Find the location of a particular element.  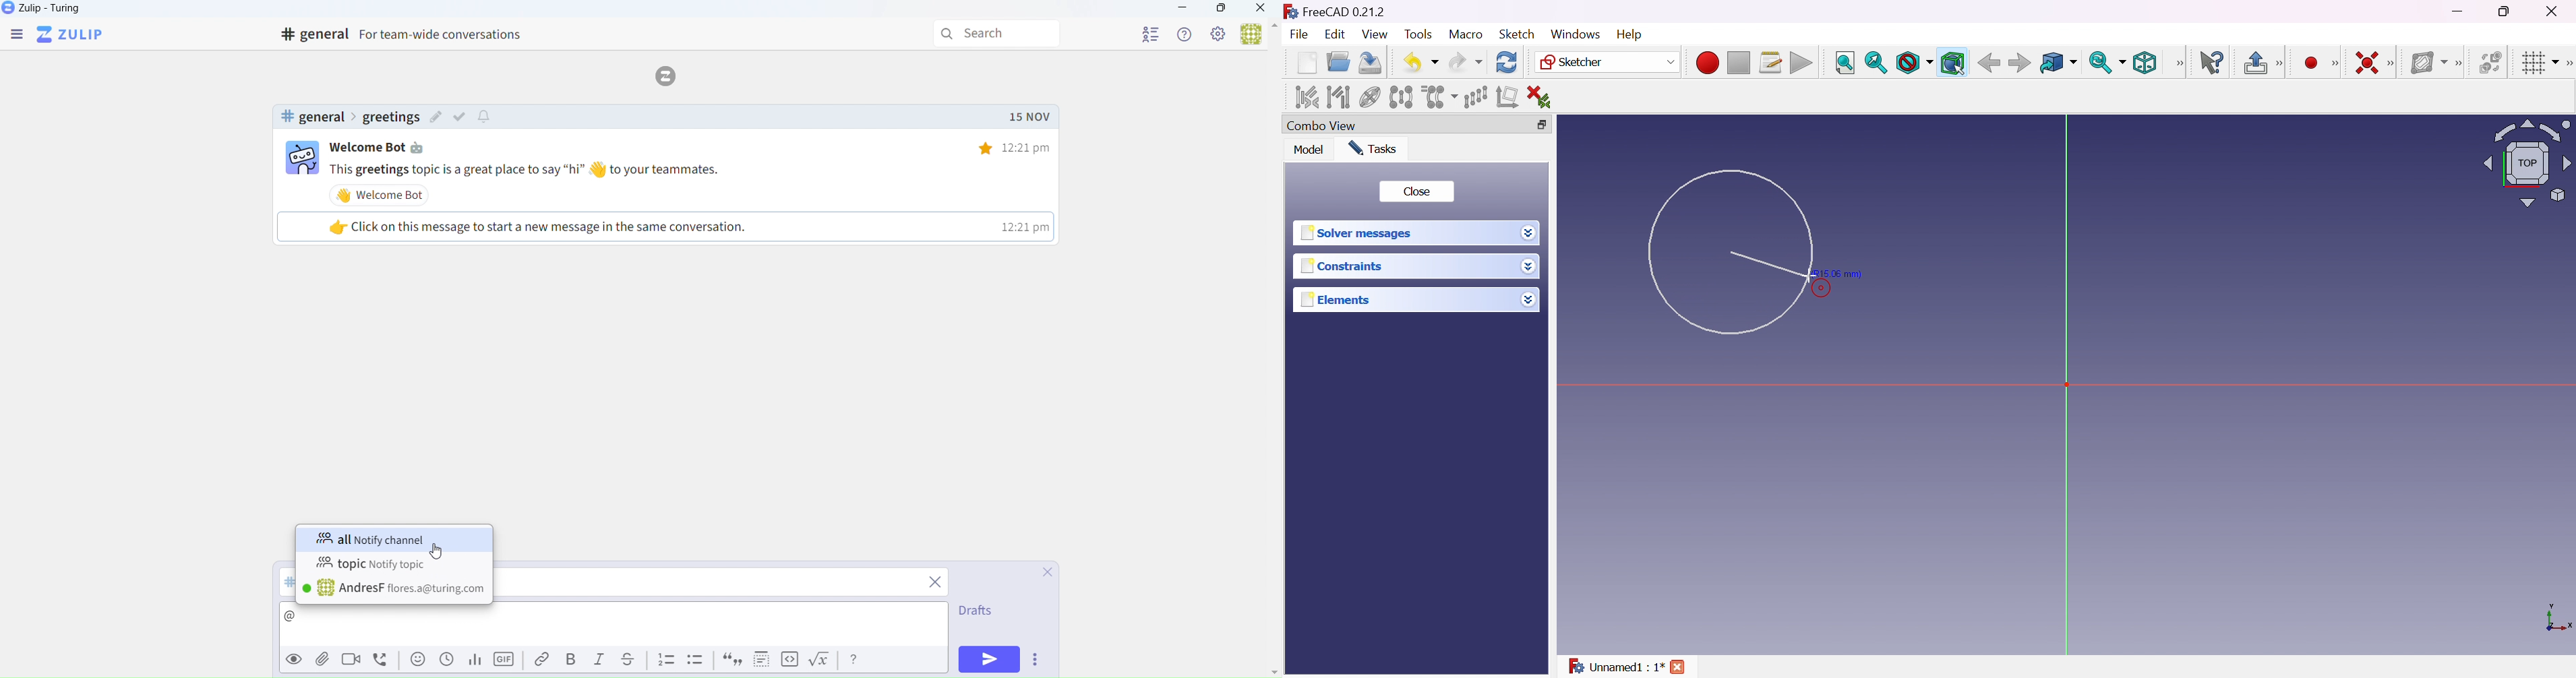

Quote is located at coordinates (730, 661).